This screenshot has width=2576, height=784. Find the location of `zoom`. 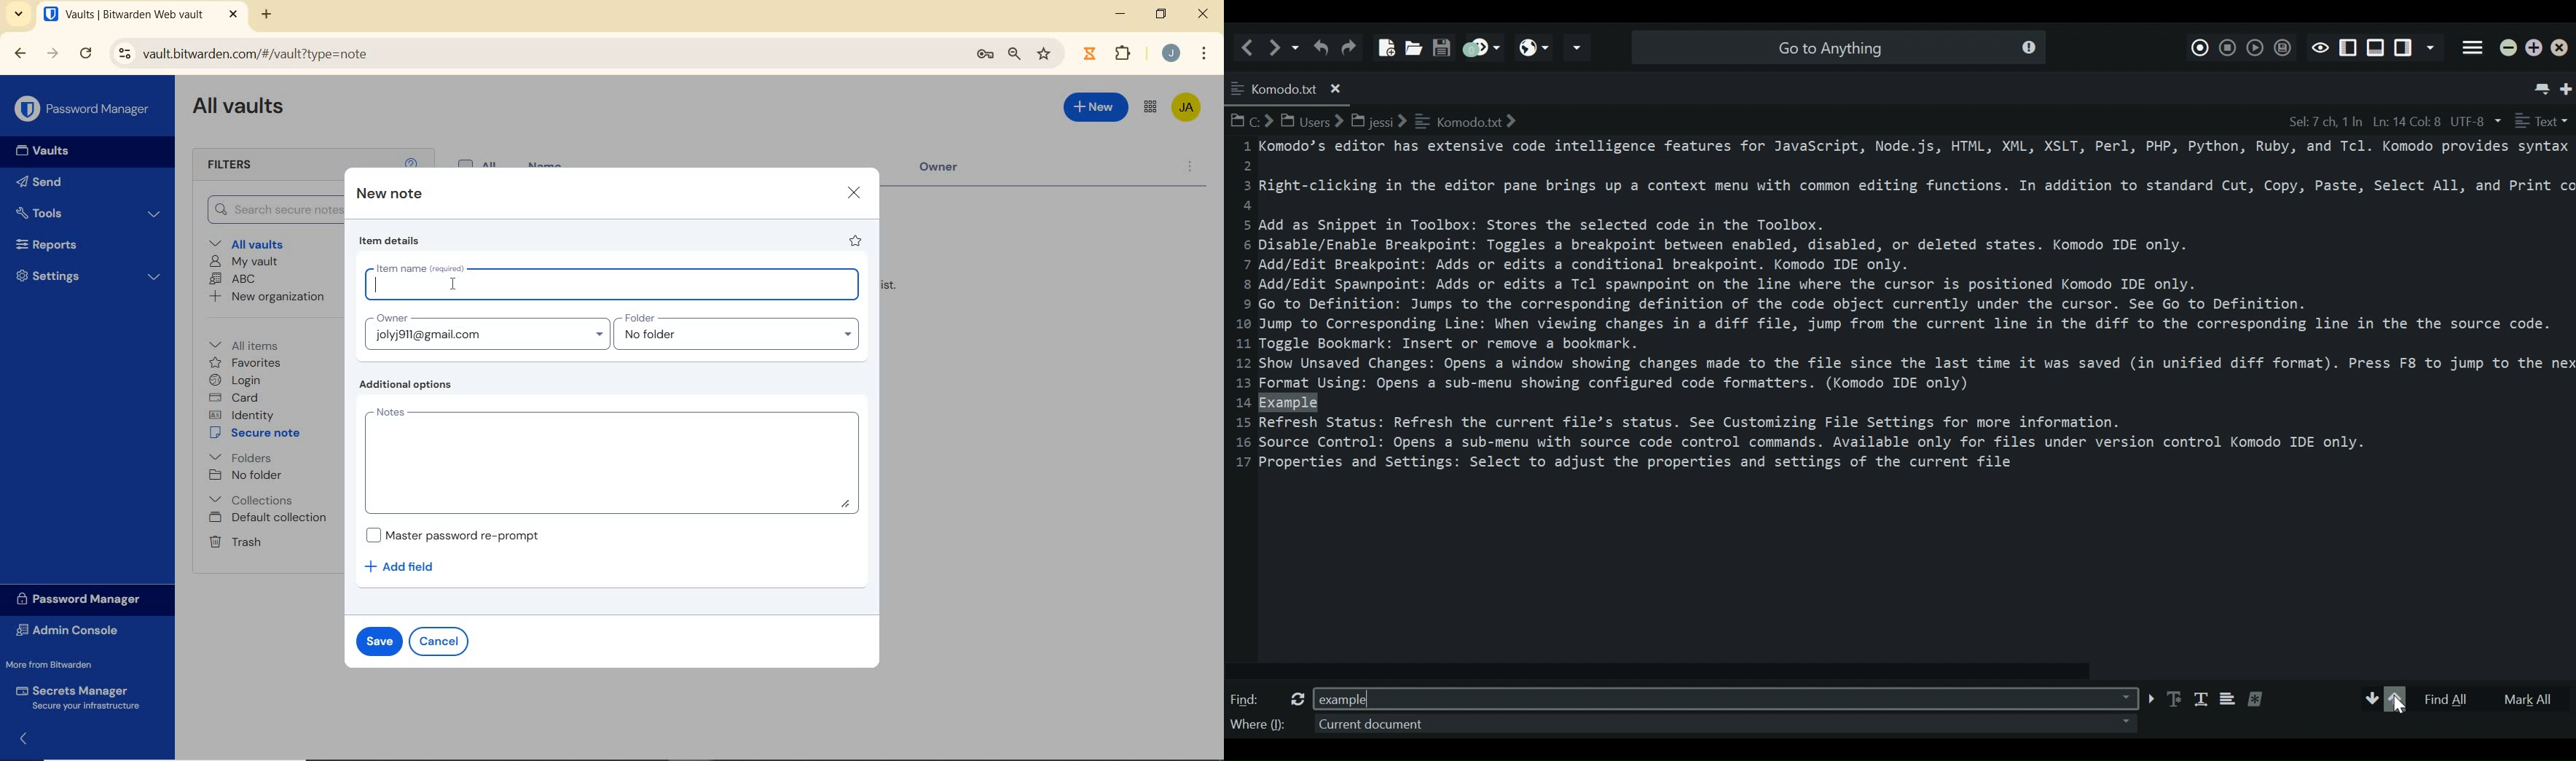

zoom is located at coordinates (1015, 55).